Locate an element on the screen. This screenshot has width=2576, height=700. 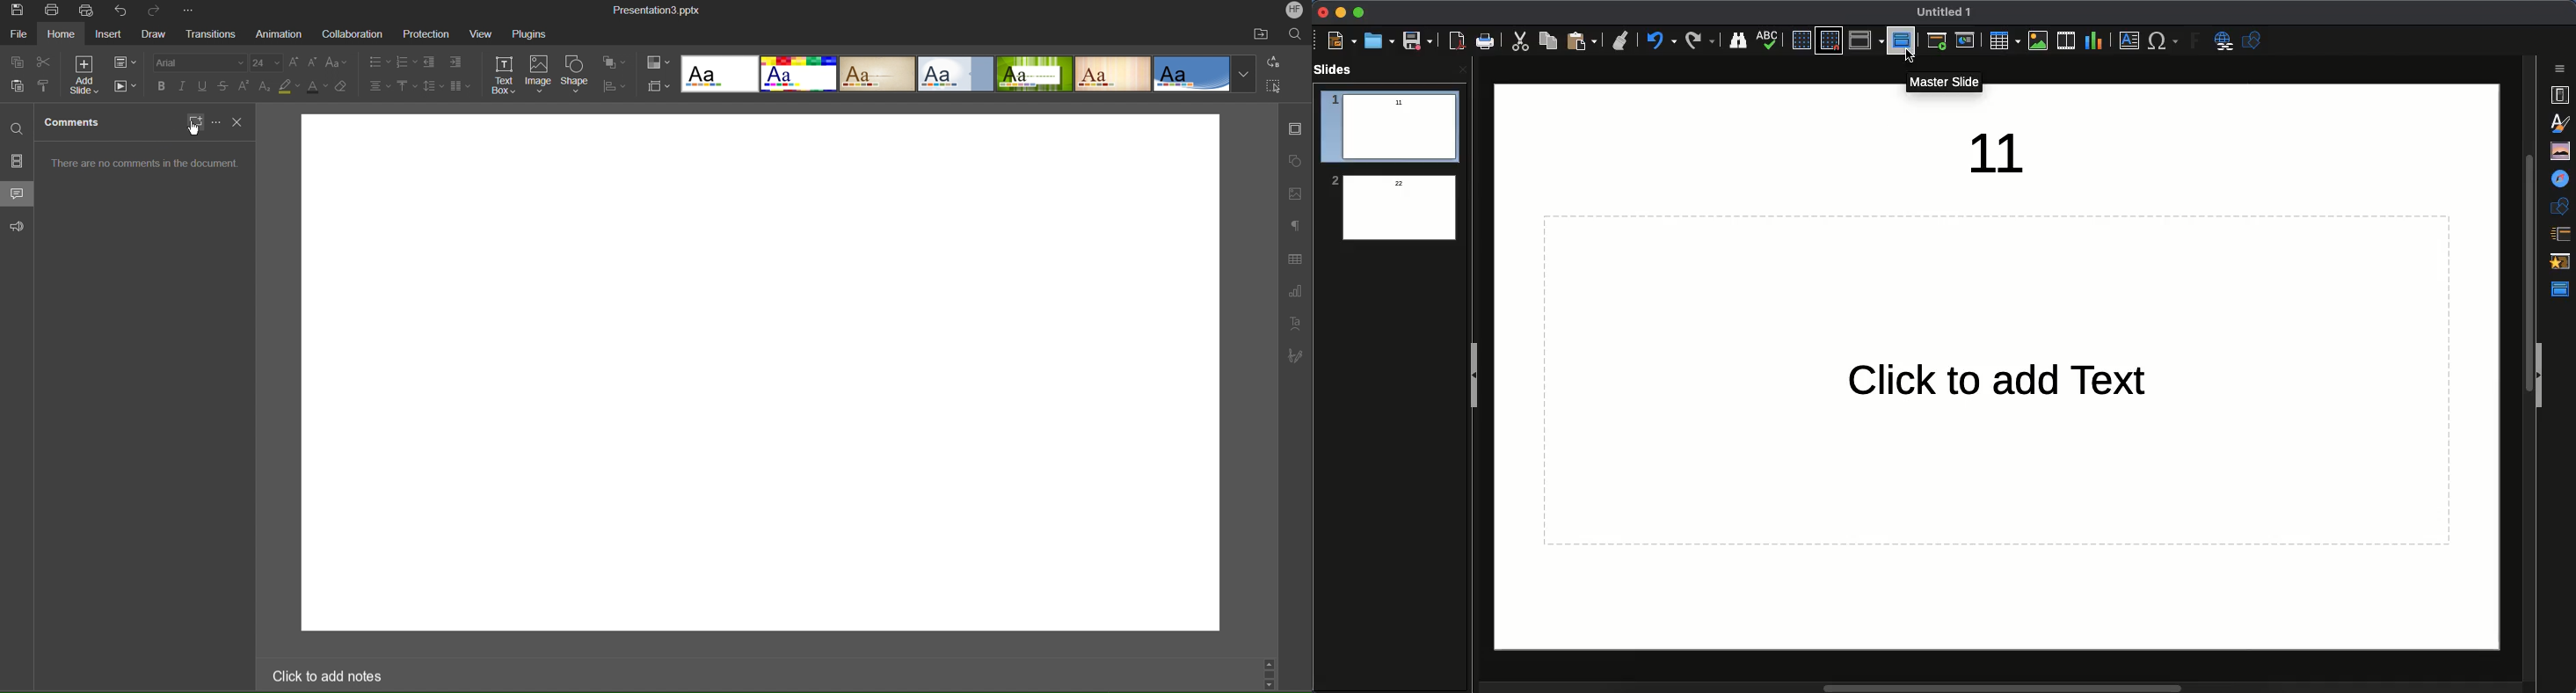
Italics is located at coordinates (184, 86).